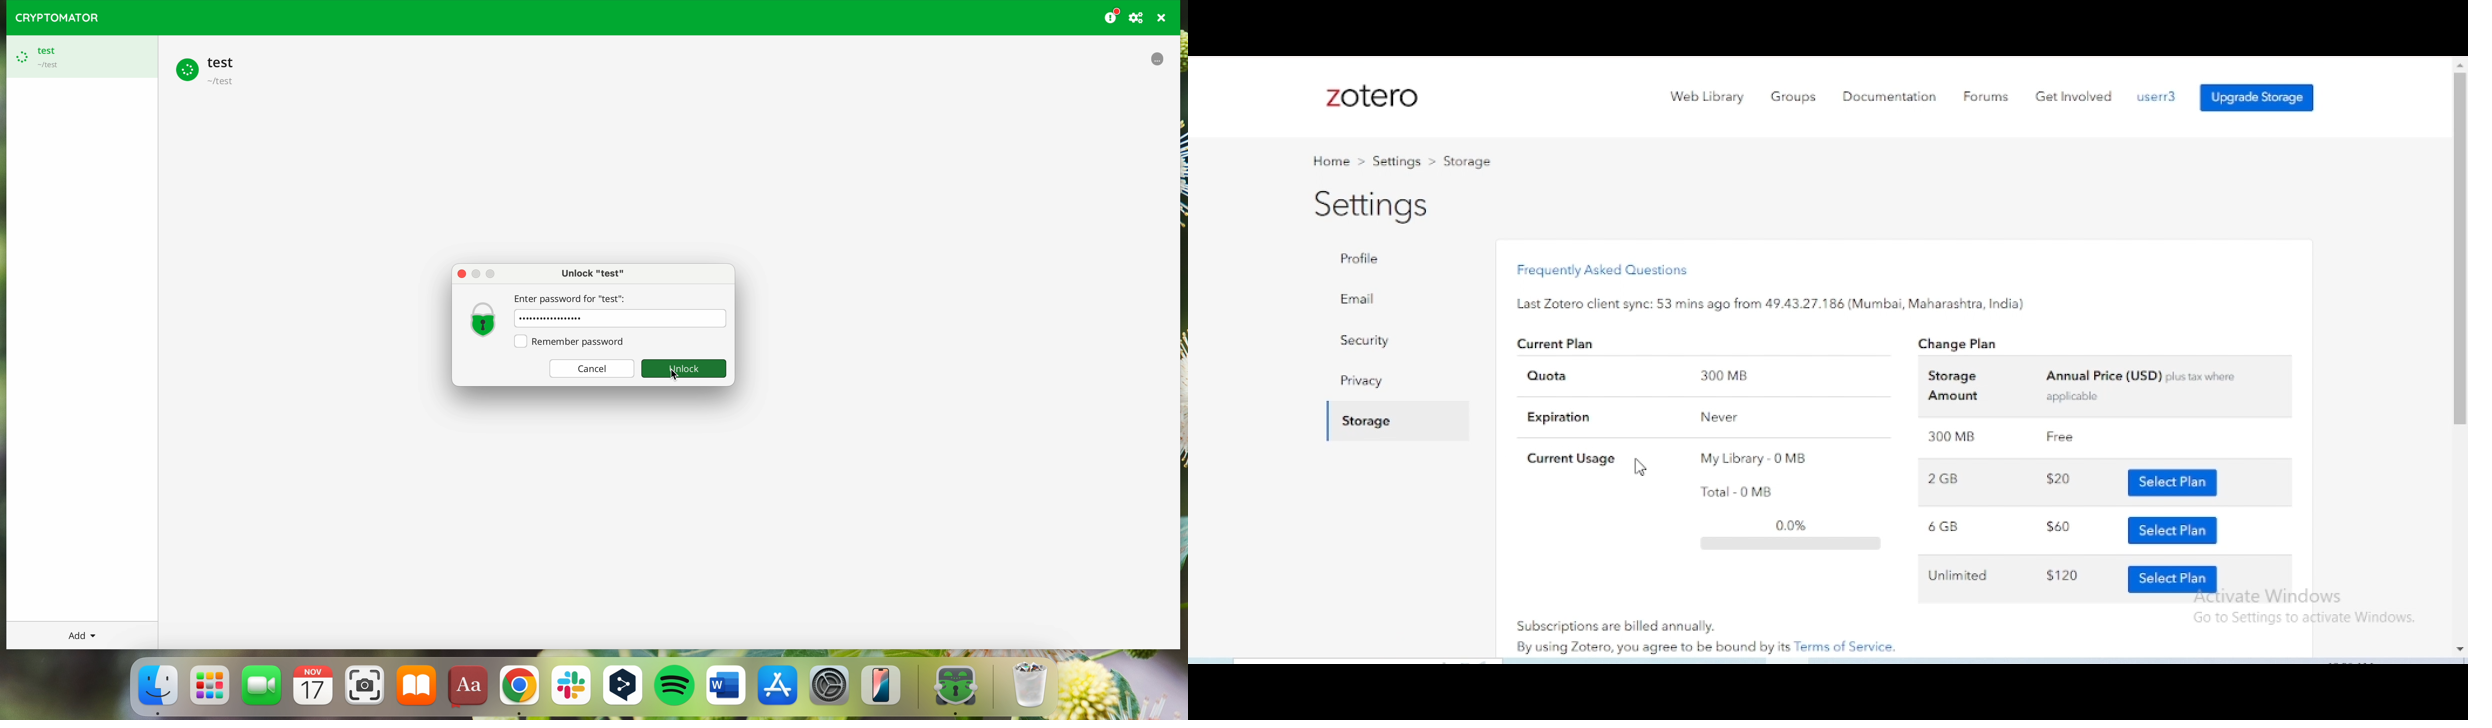 Image resolution: width=2492 pixels, height=728 pixels. Describe the element at coordinates (1603, 269) in the screenshot. I see `frequently asked questions` at that location.